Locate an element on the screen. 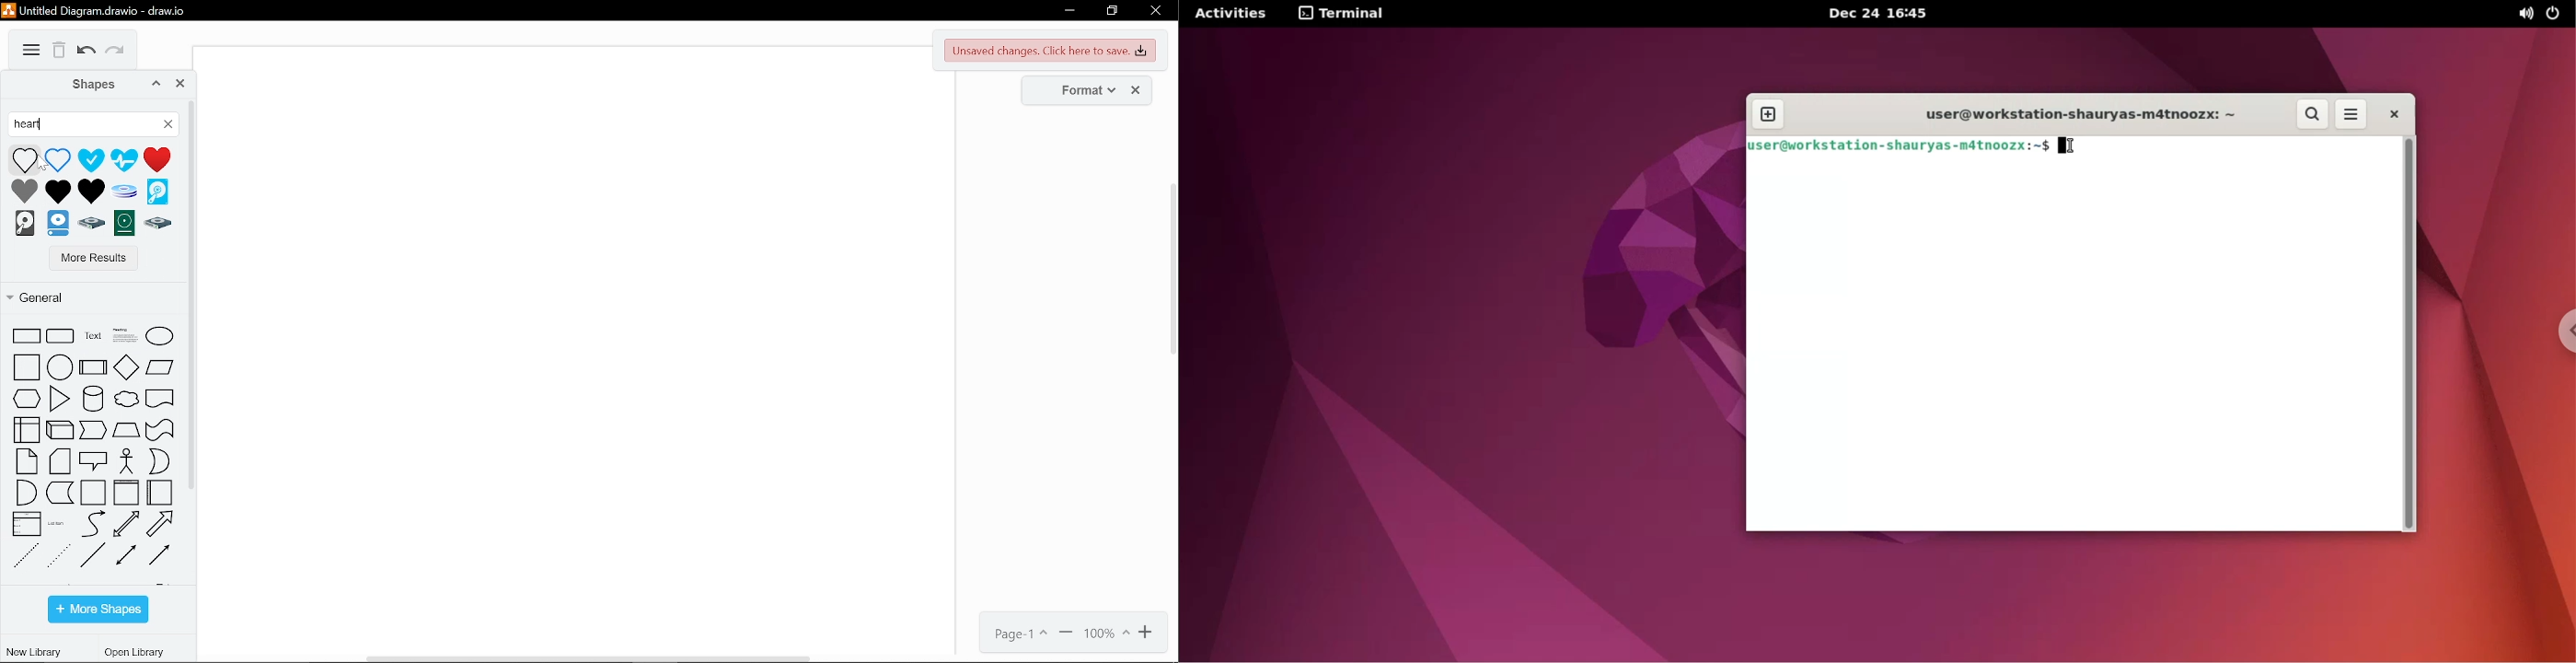 Image resolution: width=2576 pixels, height=672 pixels. shapes is located at coordinates (84, 84).